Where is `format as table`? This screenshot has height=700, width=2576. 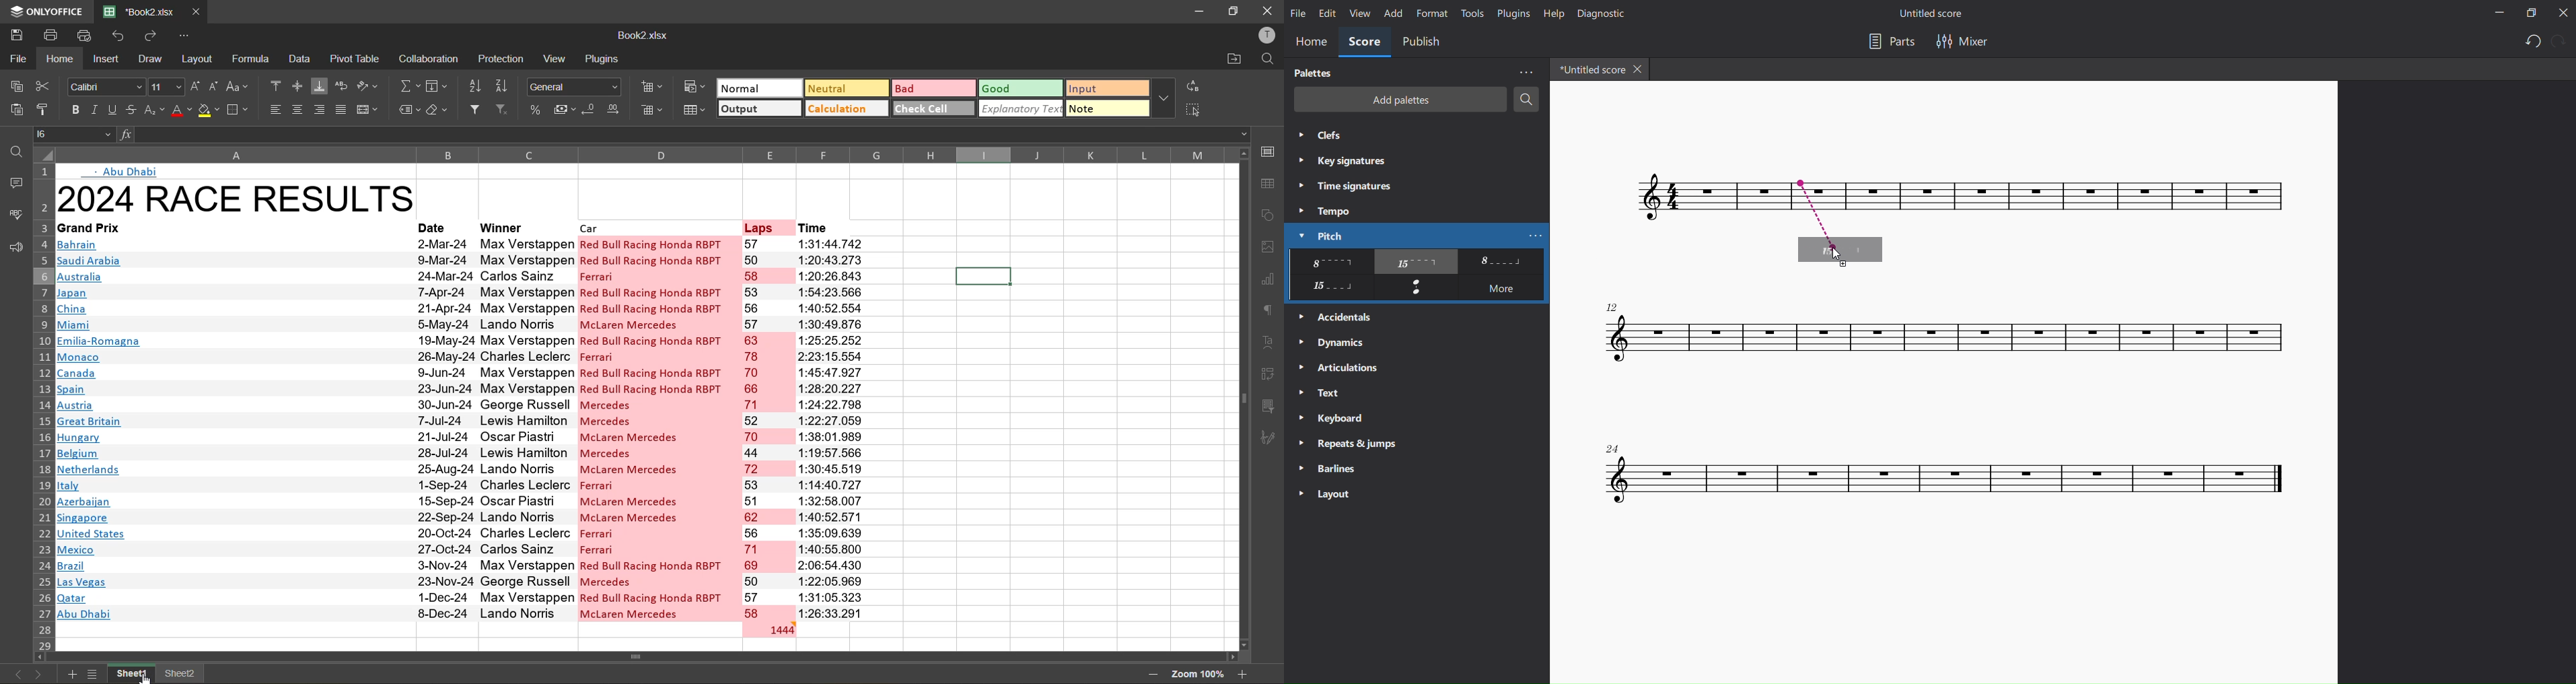
format as table is located at coordinates (693, 110).